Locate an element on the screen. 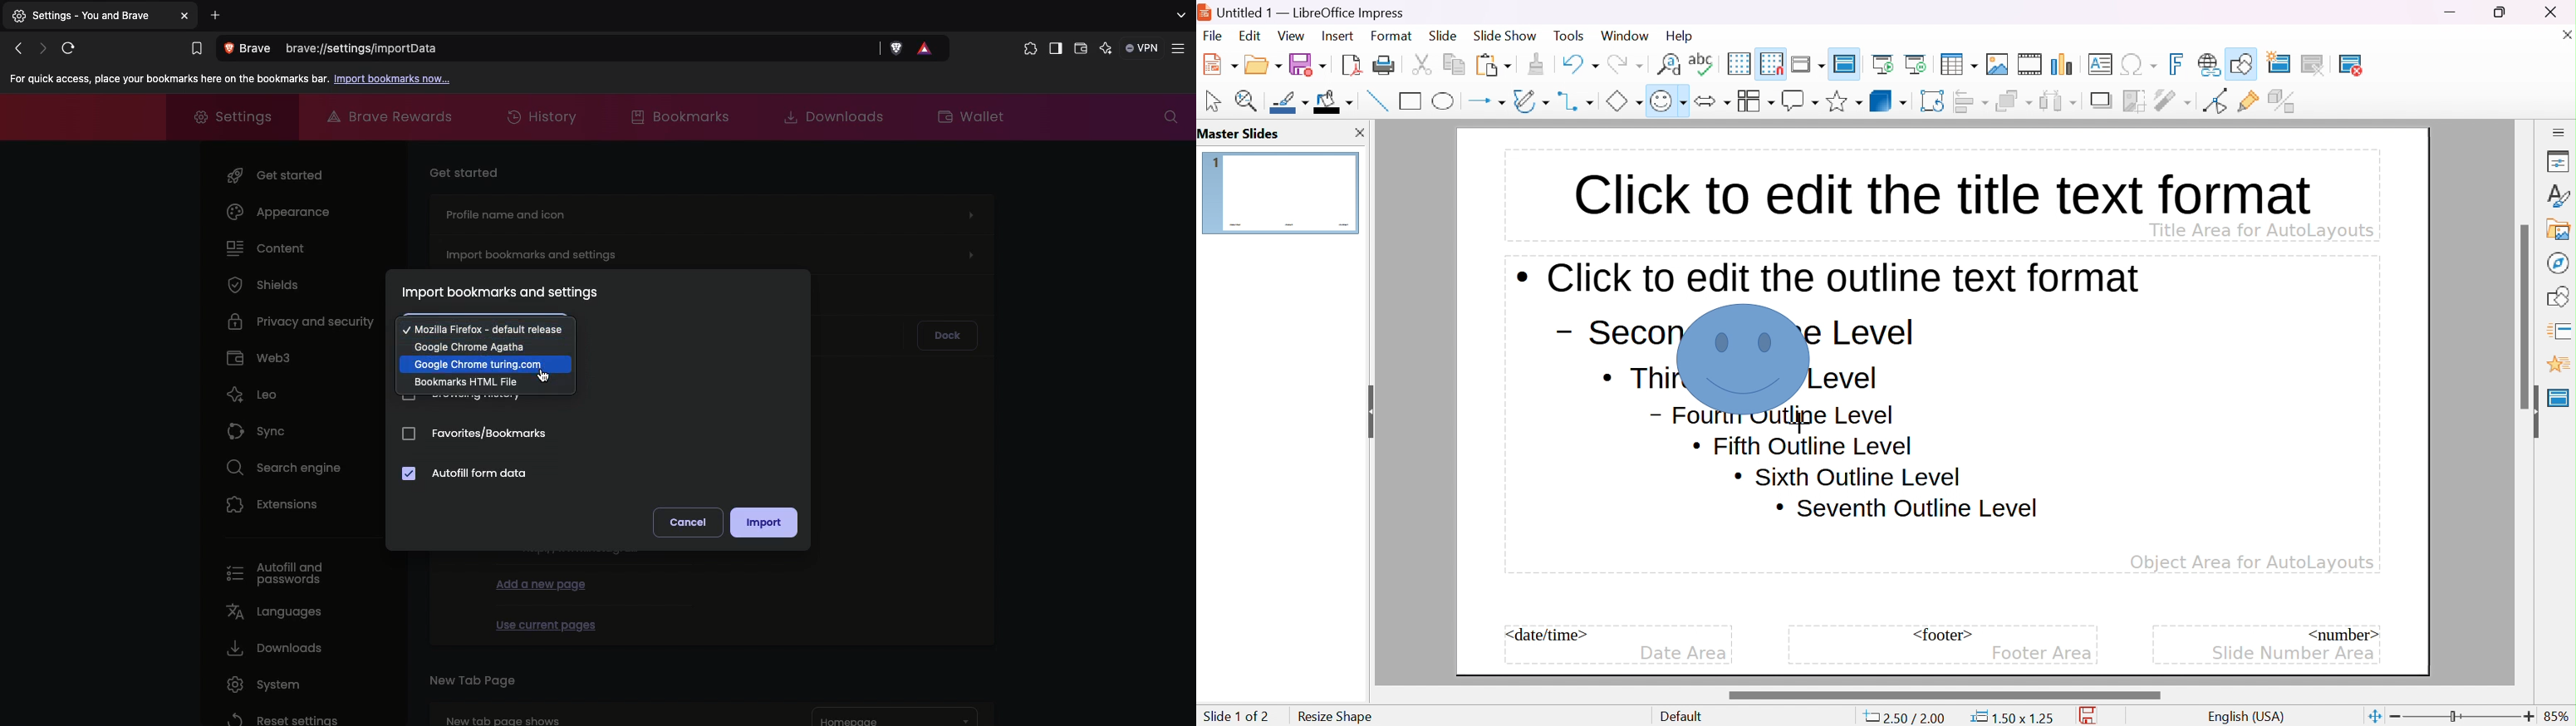 The height and width of the screenshot is (728, 2576). print is located at coordinates (1383, 64).